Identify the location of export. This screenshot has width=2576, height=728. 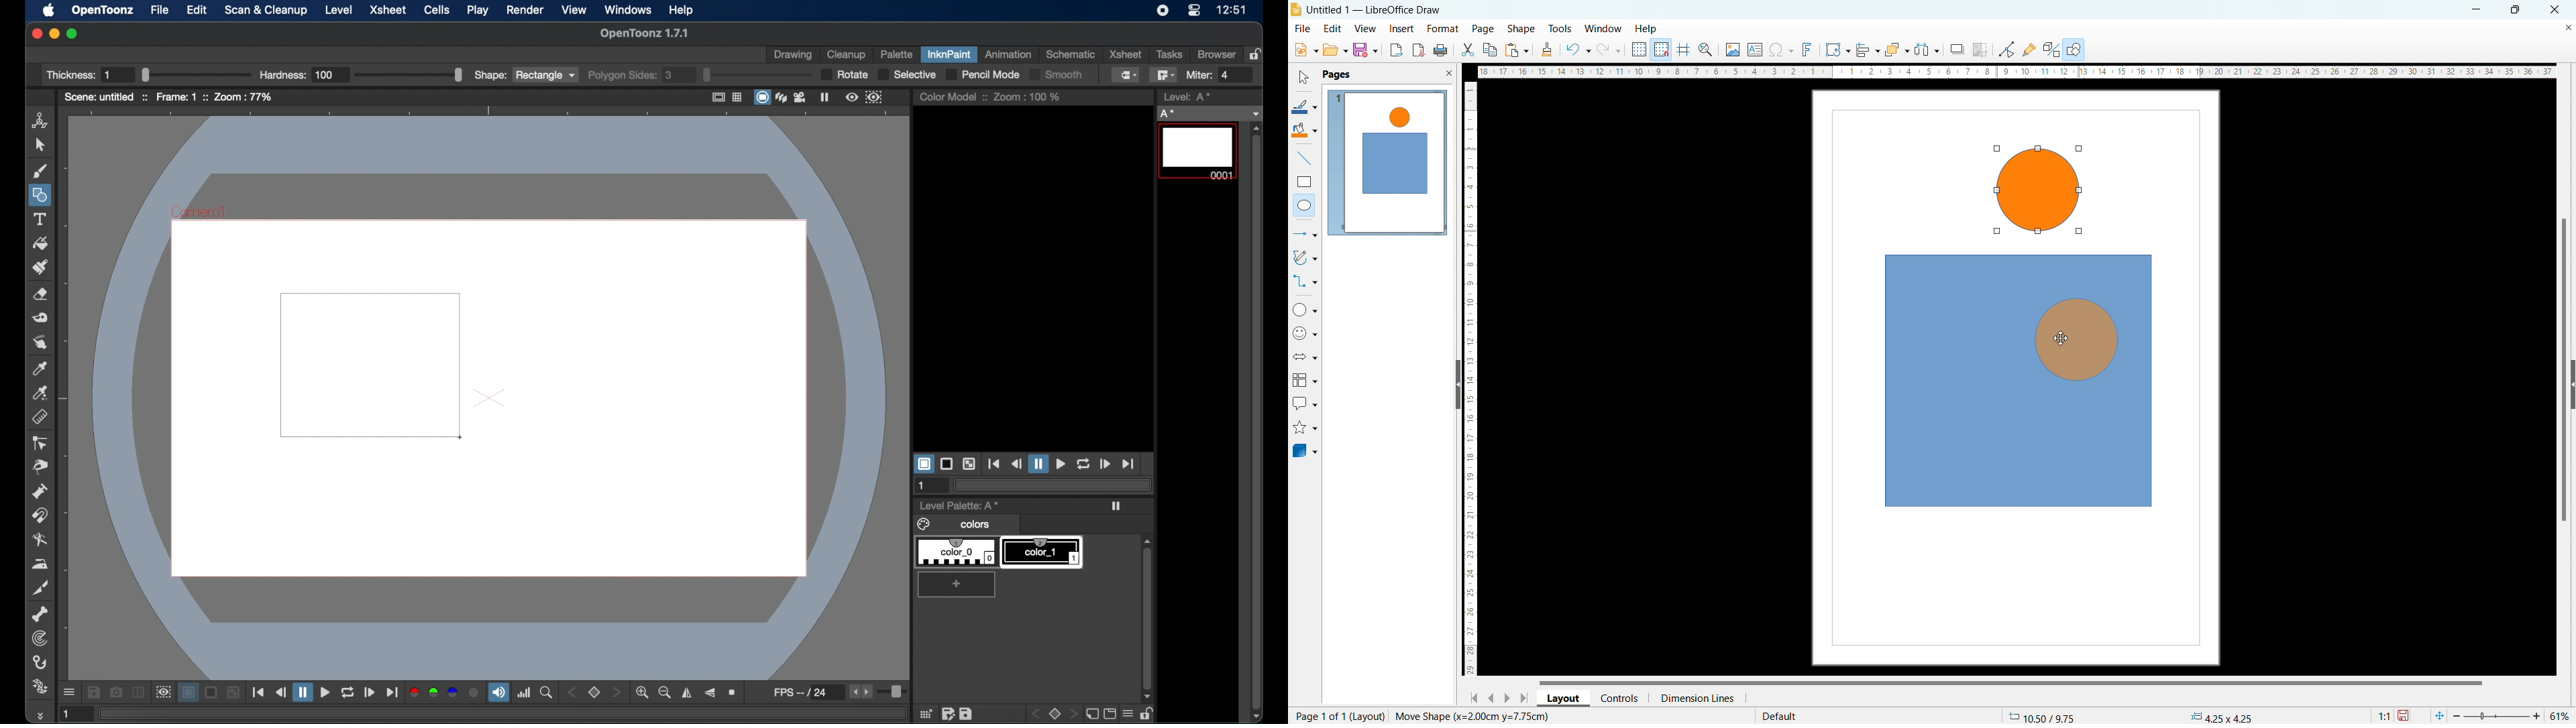
(1397, 50).